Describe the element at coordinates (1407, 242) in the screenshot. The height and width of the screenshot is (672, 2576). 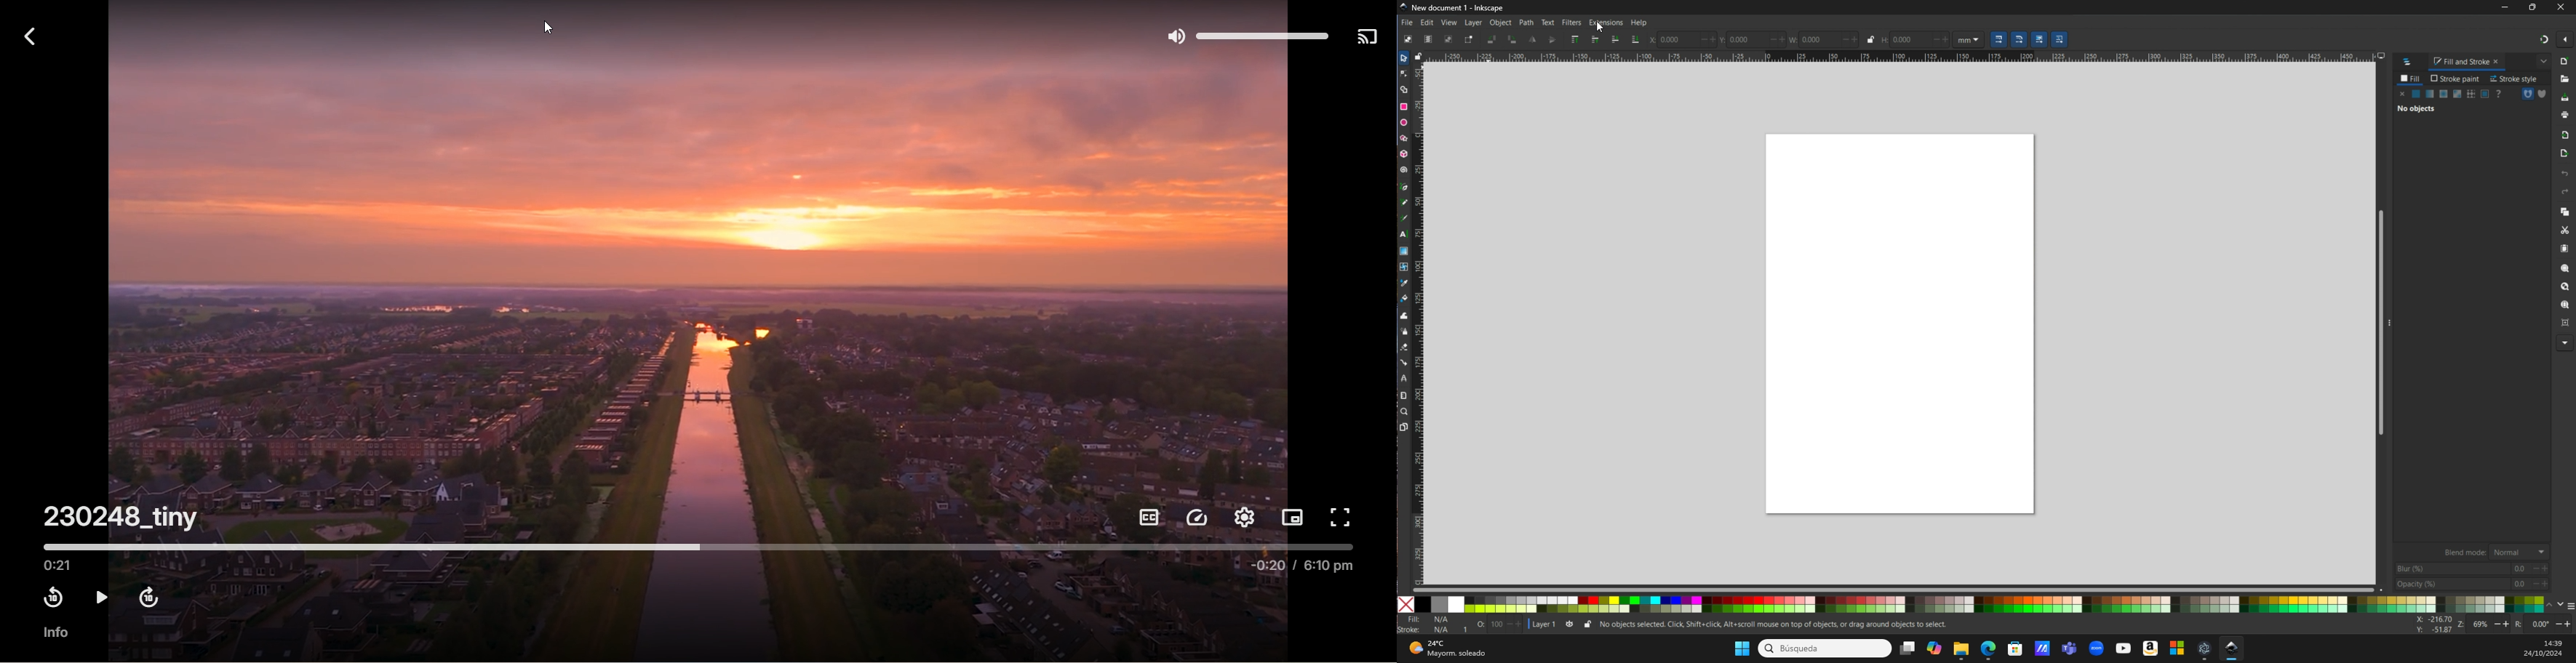
I see `Customization Bar` at that location.